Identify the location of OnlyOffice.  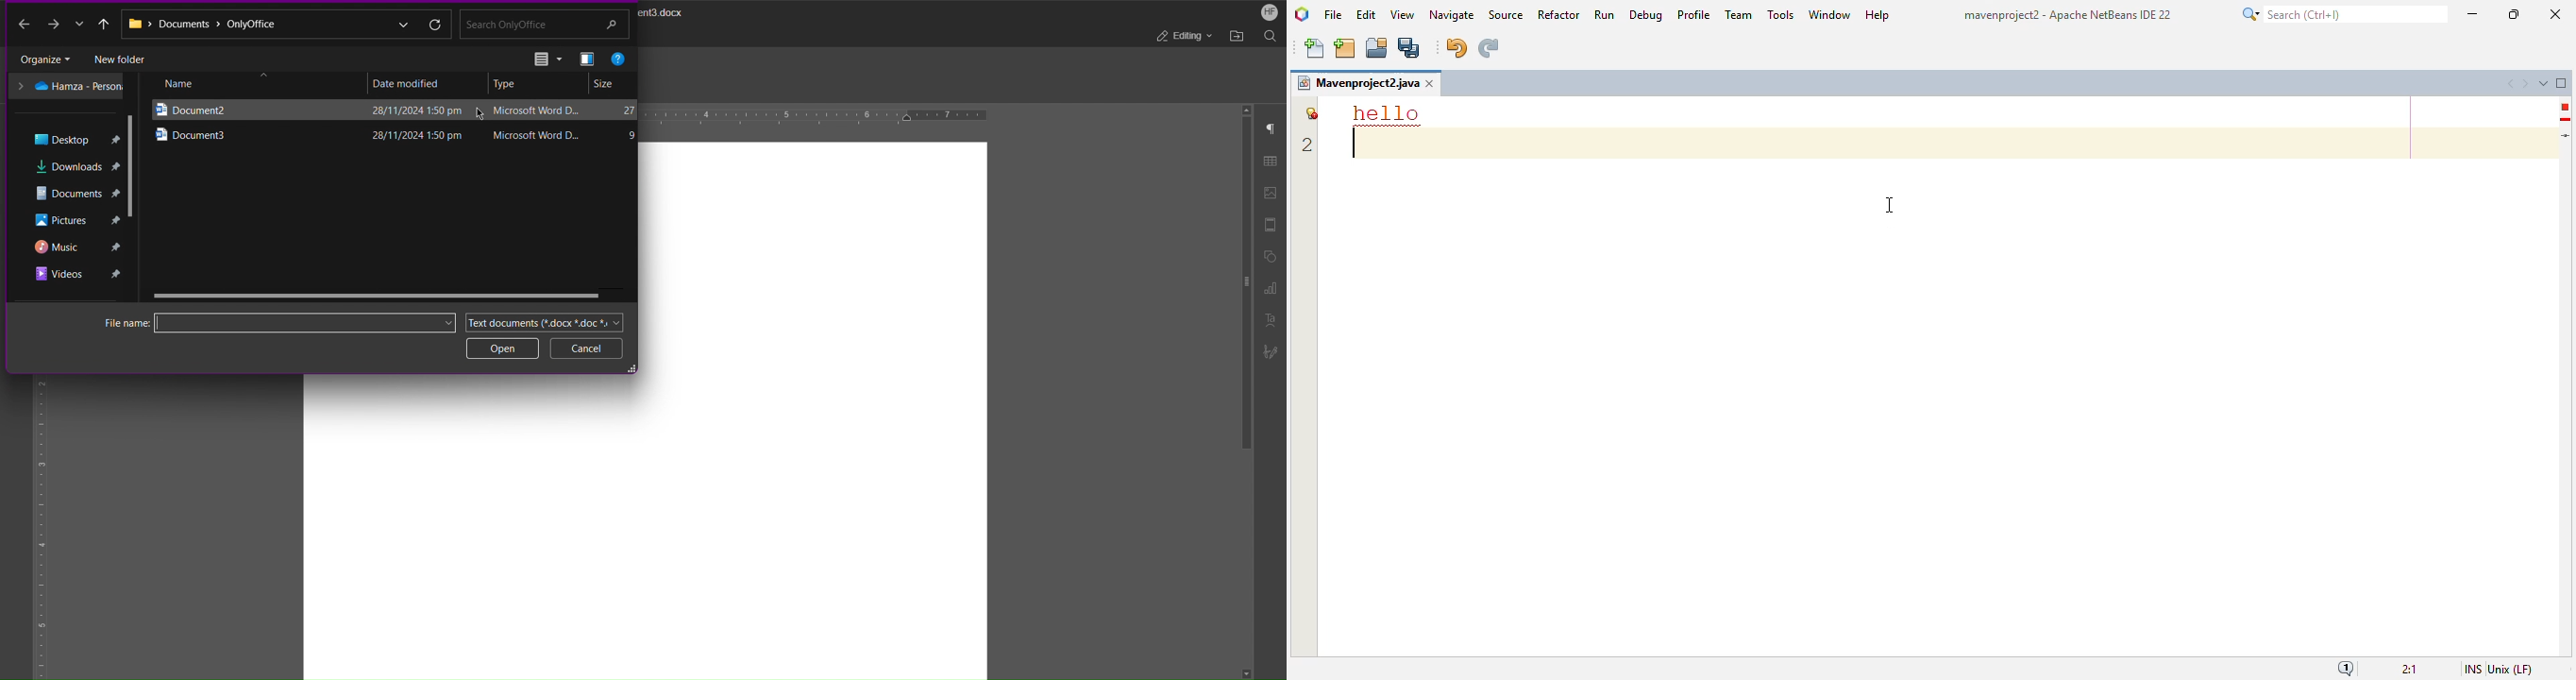
(265, 25).